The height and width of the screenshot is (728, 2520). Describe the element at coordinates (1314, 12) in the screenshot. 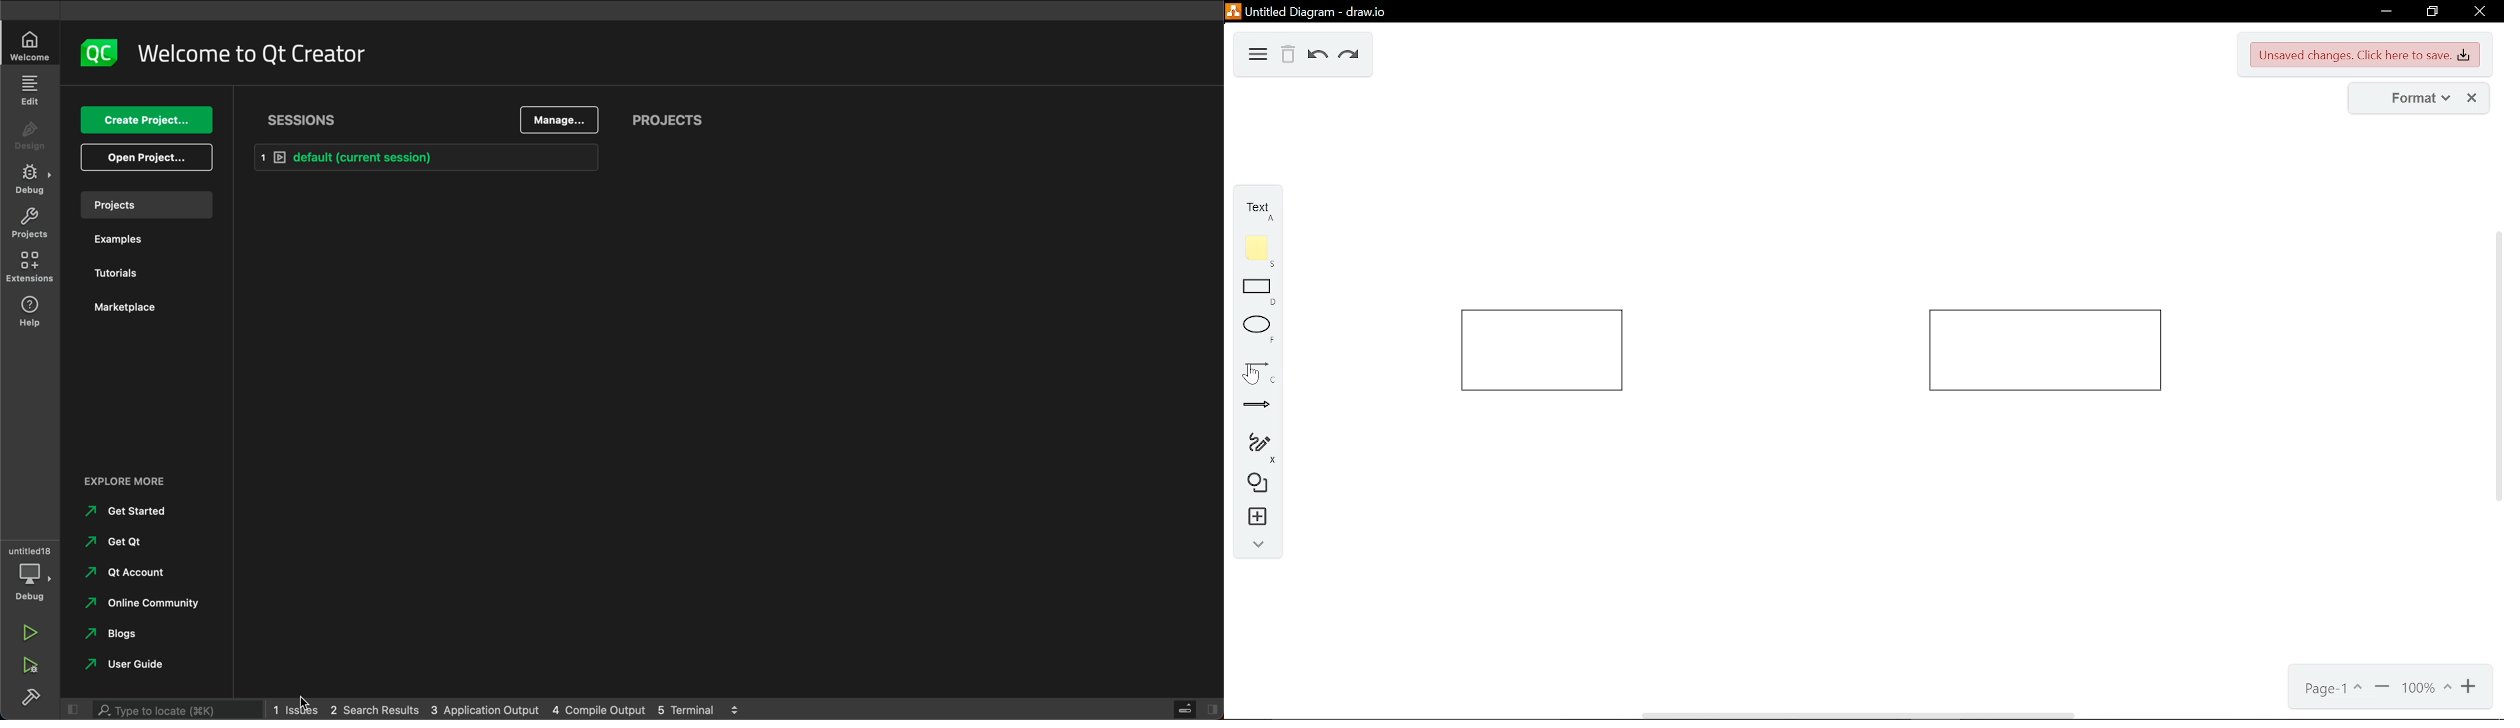

I see `untitled diagram - draw.io` at that location.